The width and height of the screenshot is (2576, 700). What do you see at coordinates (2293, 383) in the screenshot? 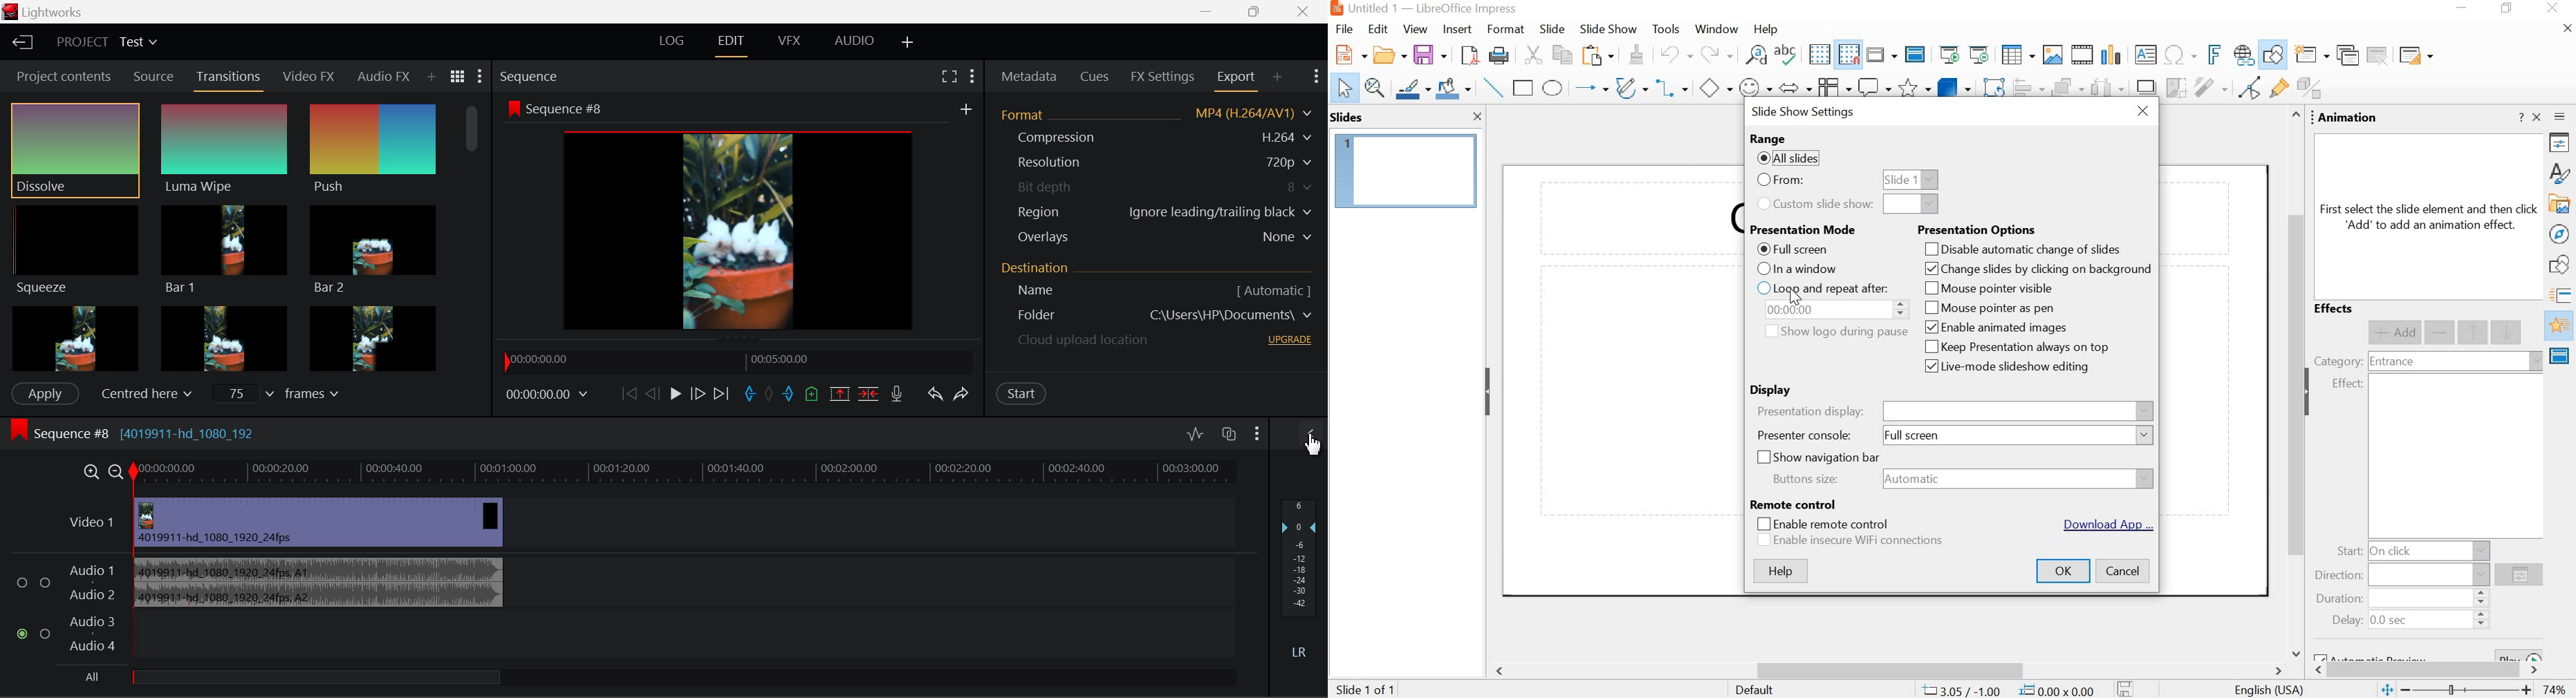
I see `scroll bar` at bounding box center [2293, 383].